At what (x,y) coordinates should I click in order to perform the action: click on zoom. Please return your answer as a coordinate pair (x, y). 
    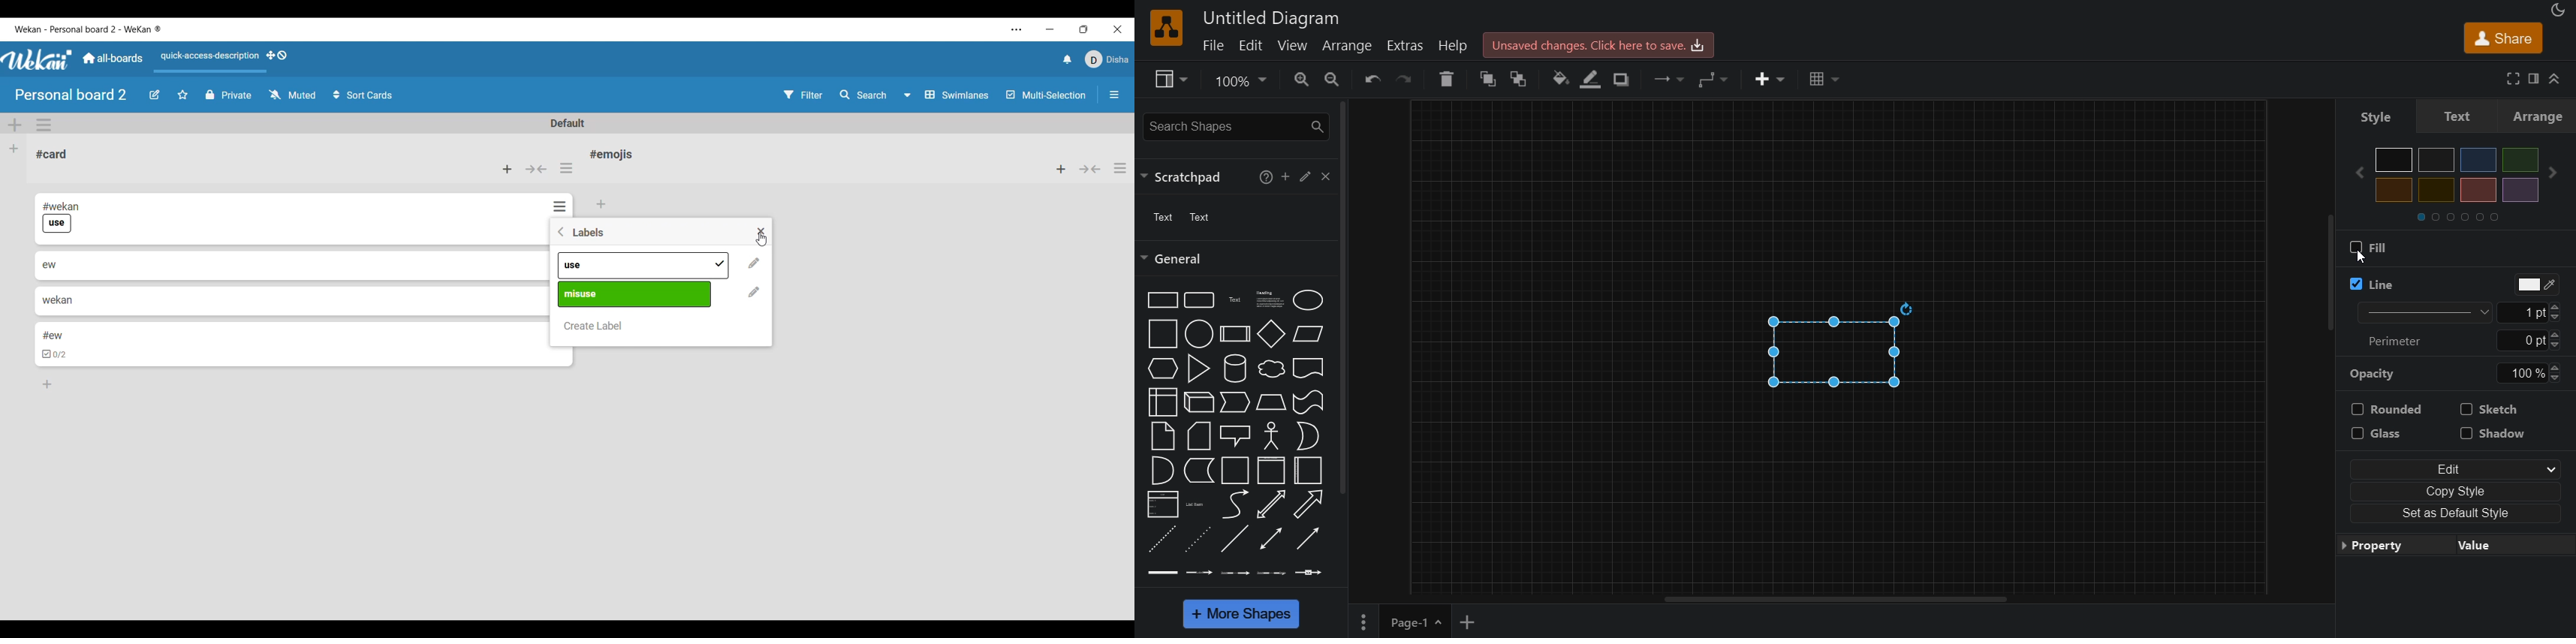
    Looking at the image, I should click on (1243, 80).